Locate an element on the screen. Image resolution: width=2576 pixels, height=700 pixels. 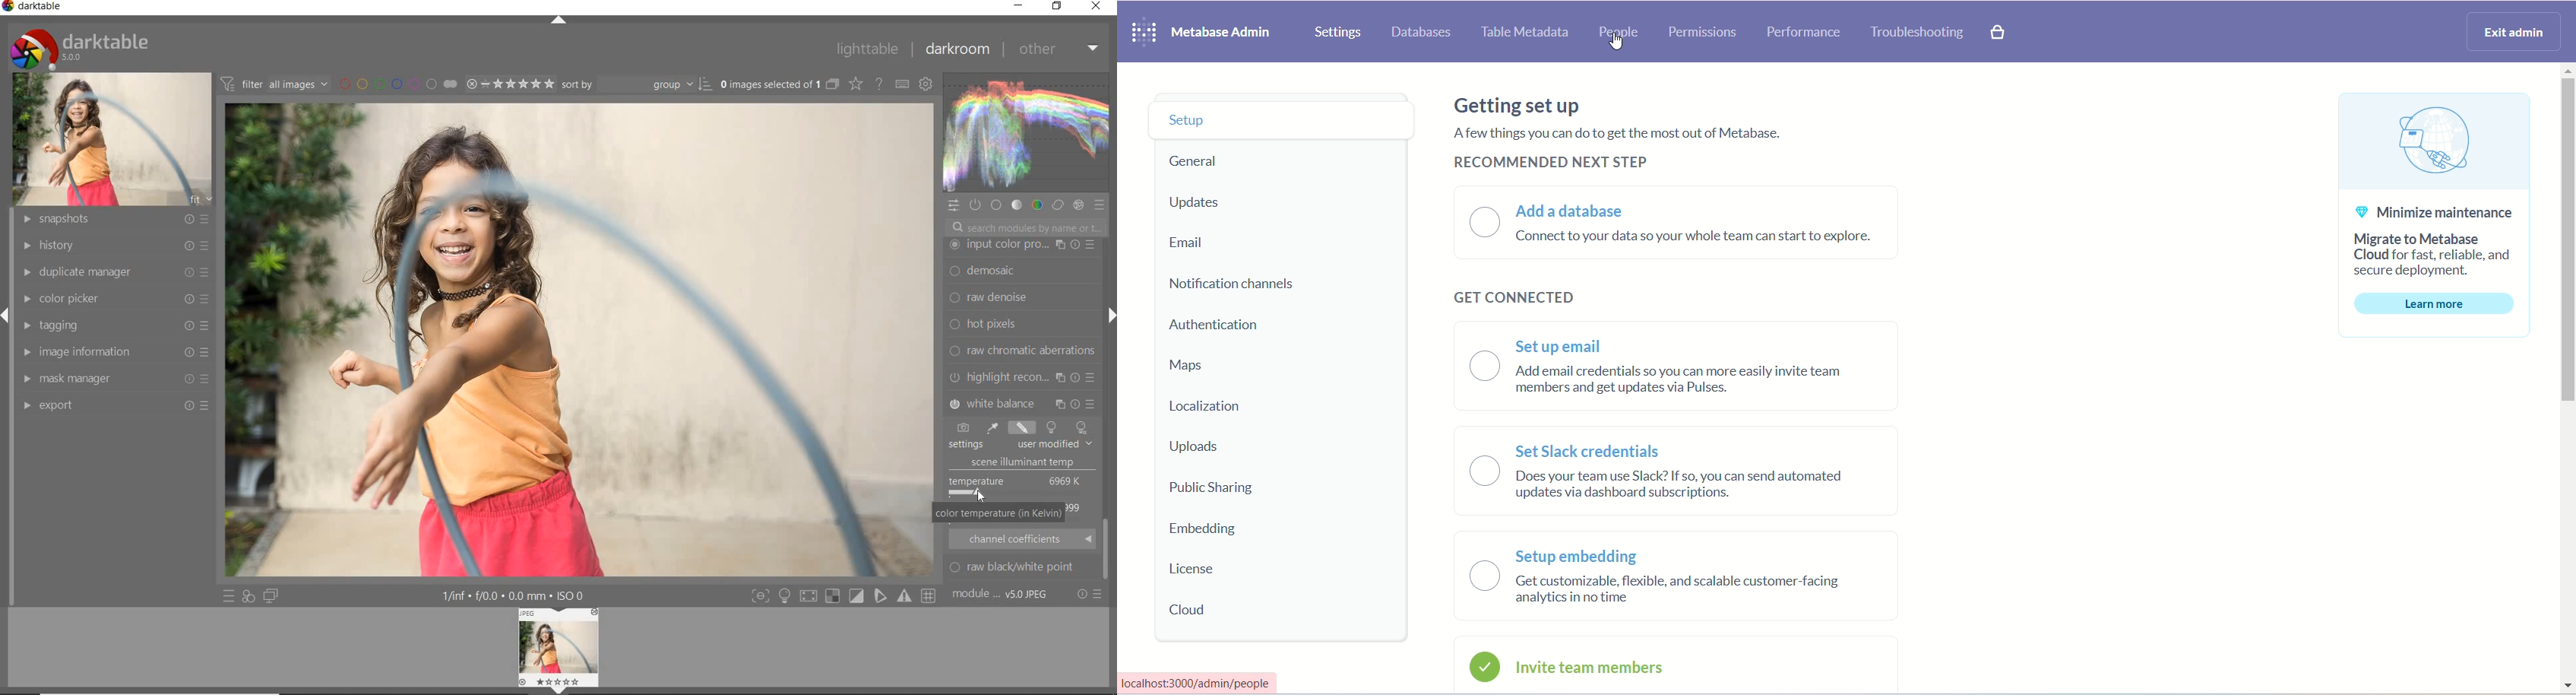
CURSOR POSITION is located at coordinates (980, 492).